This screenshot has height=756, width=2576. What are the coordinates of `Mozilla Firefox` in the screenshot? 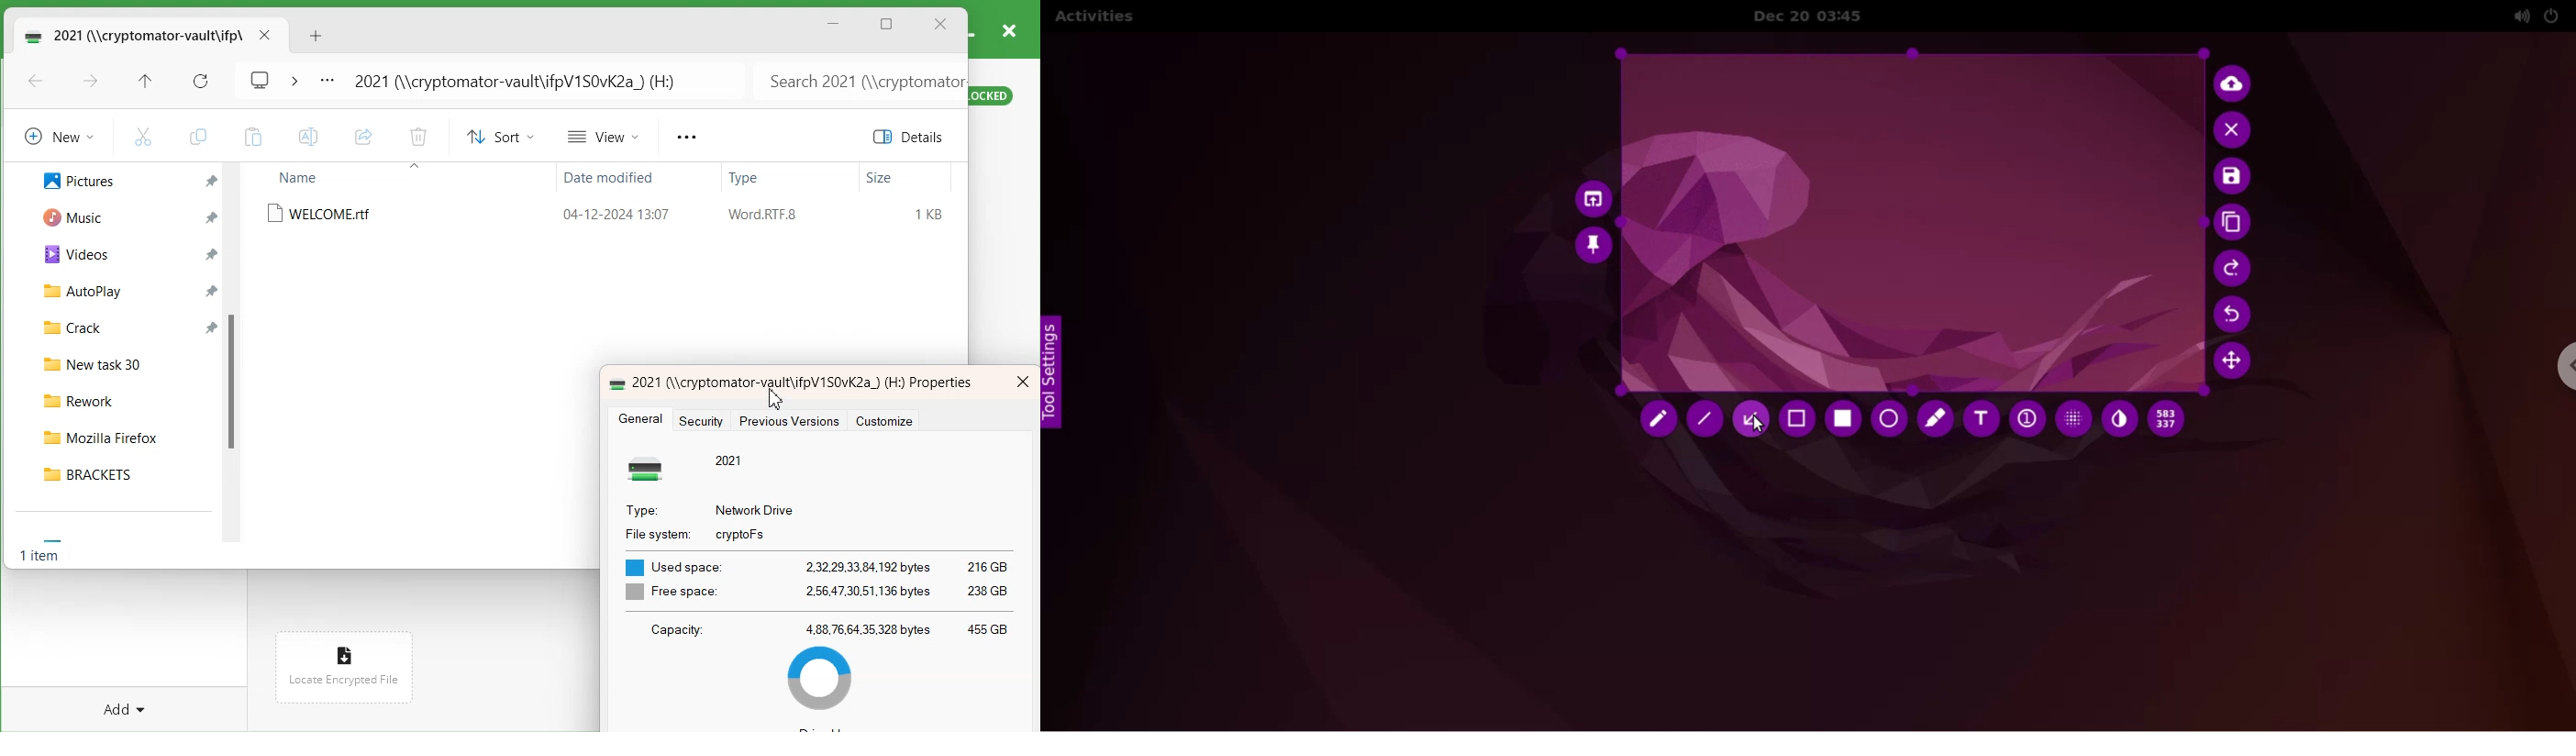 It's located at (120, 434).